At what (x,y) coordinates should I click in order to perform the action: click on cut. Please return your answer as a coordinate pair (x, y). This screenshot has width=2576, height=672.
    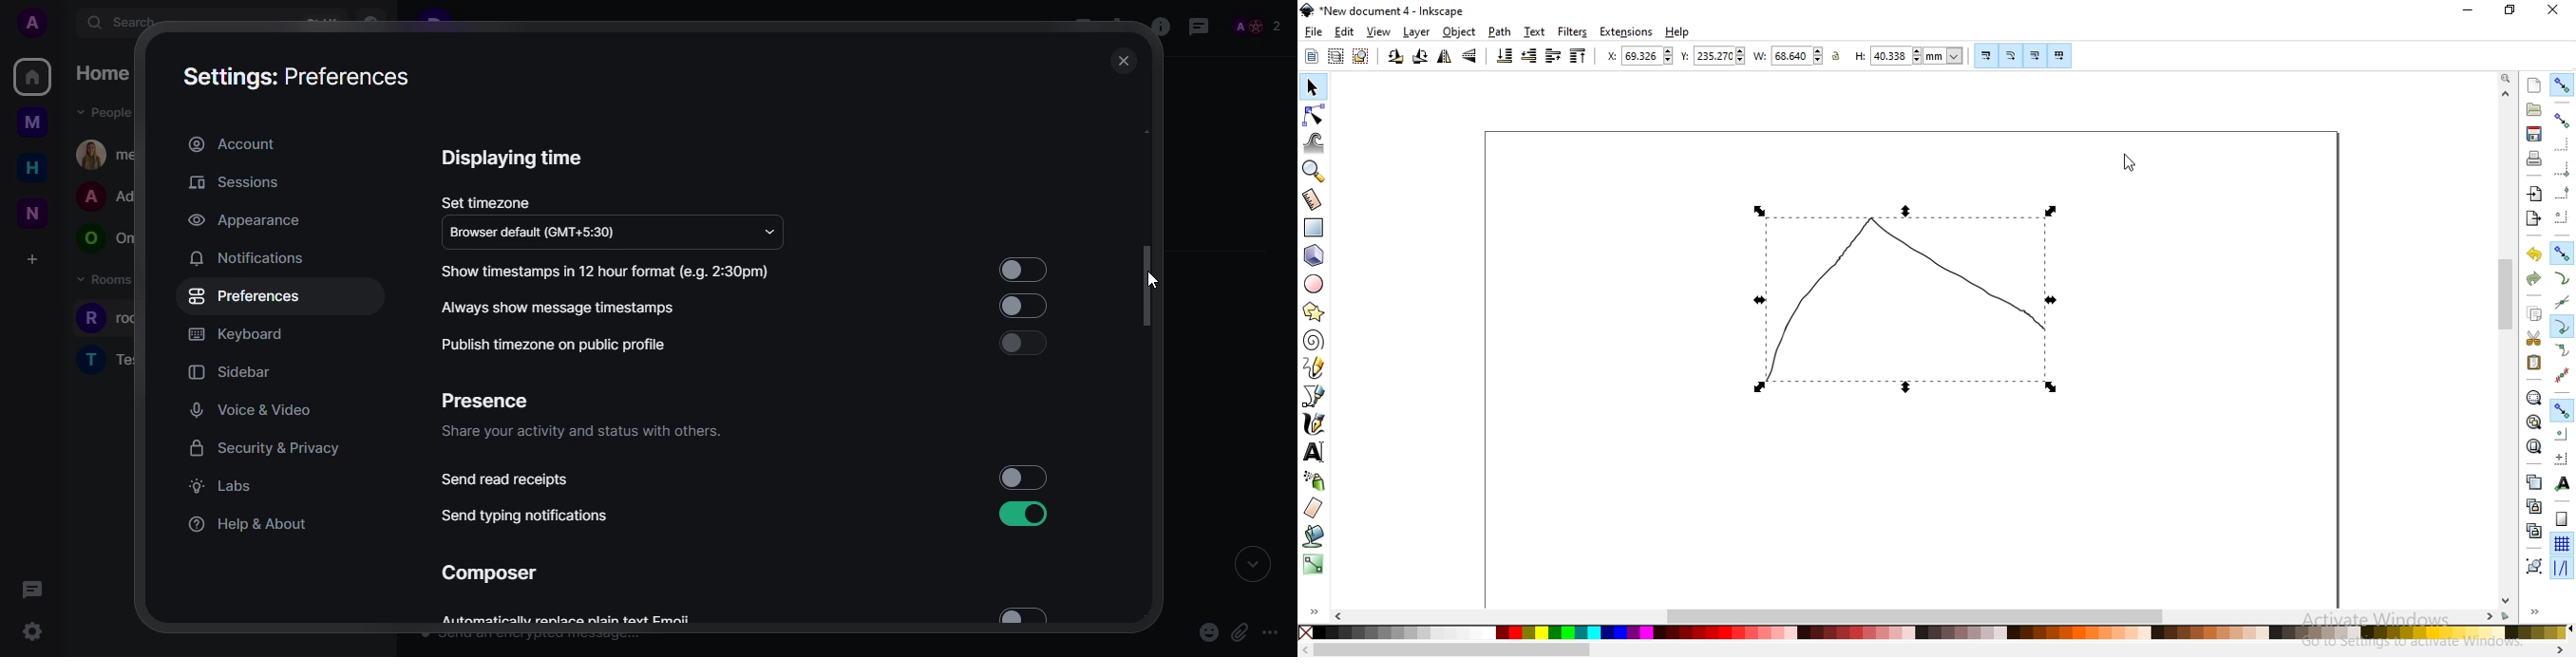
    Looking at the image, I should click on (2533, 339).